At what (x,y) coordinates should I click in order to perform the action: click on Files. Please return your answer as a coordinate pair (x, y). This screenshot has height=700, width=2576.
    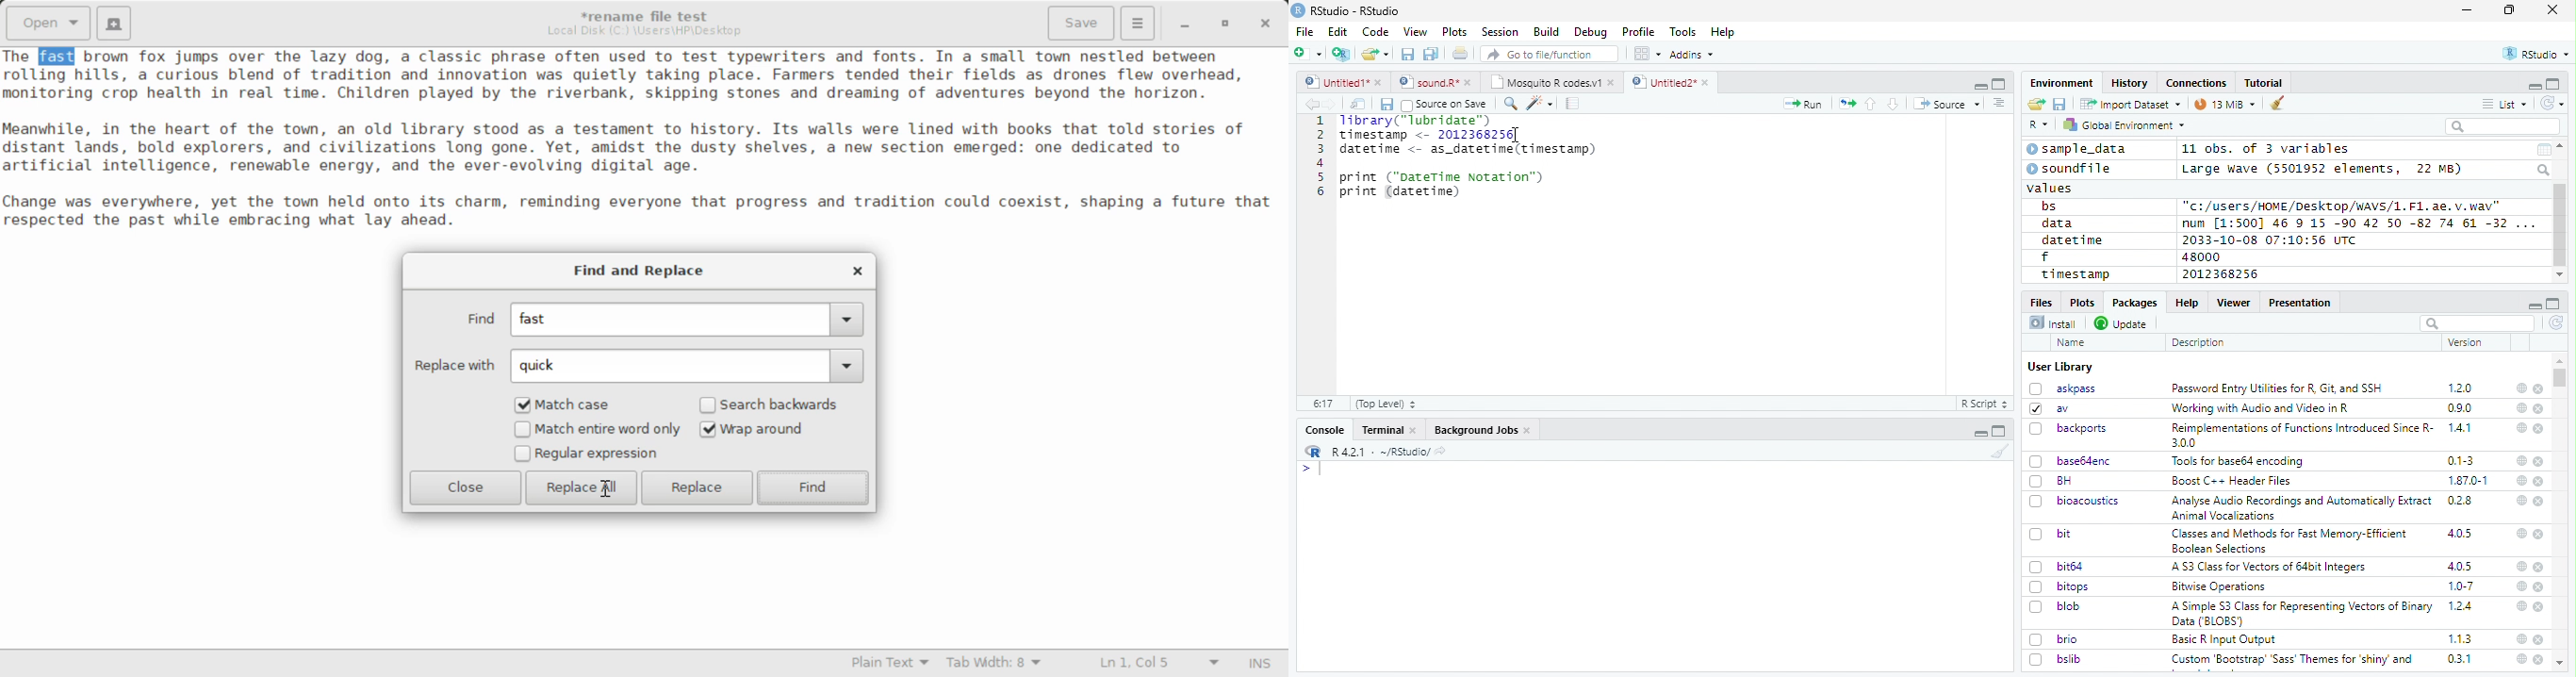
    Looking at the image, I should click on (2043, 301).